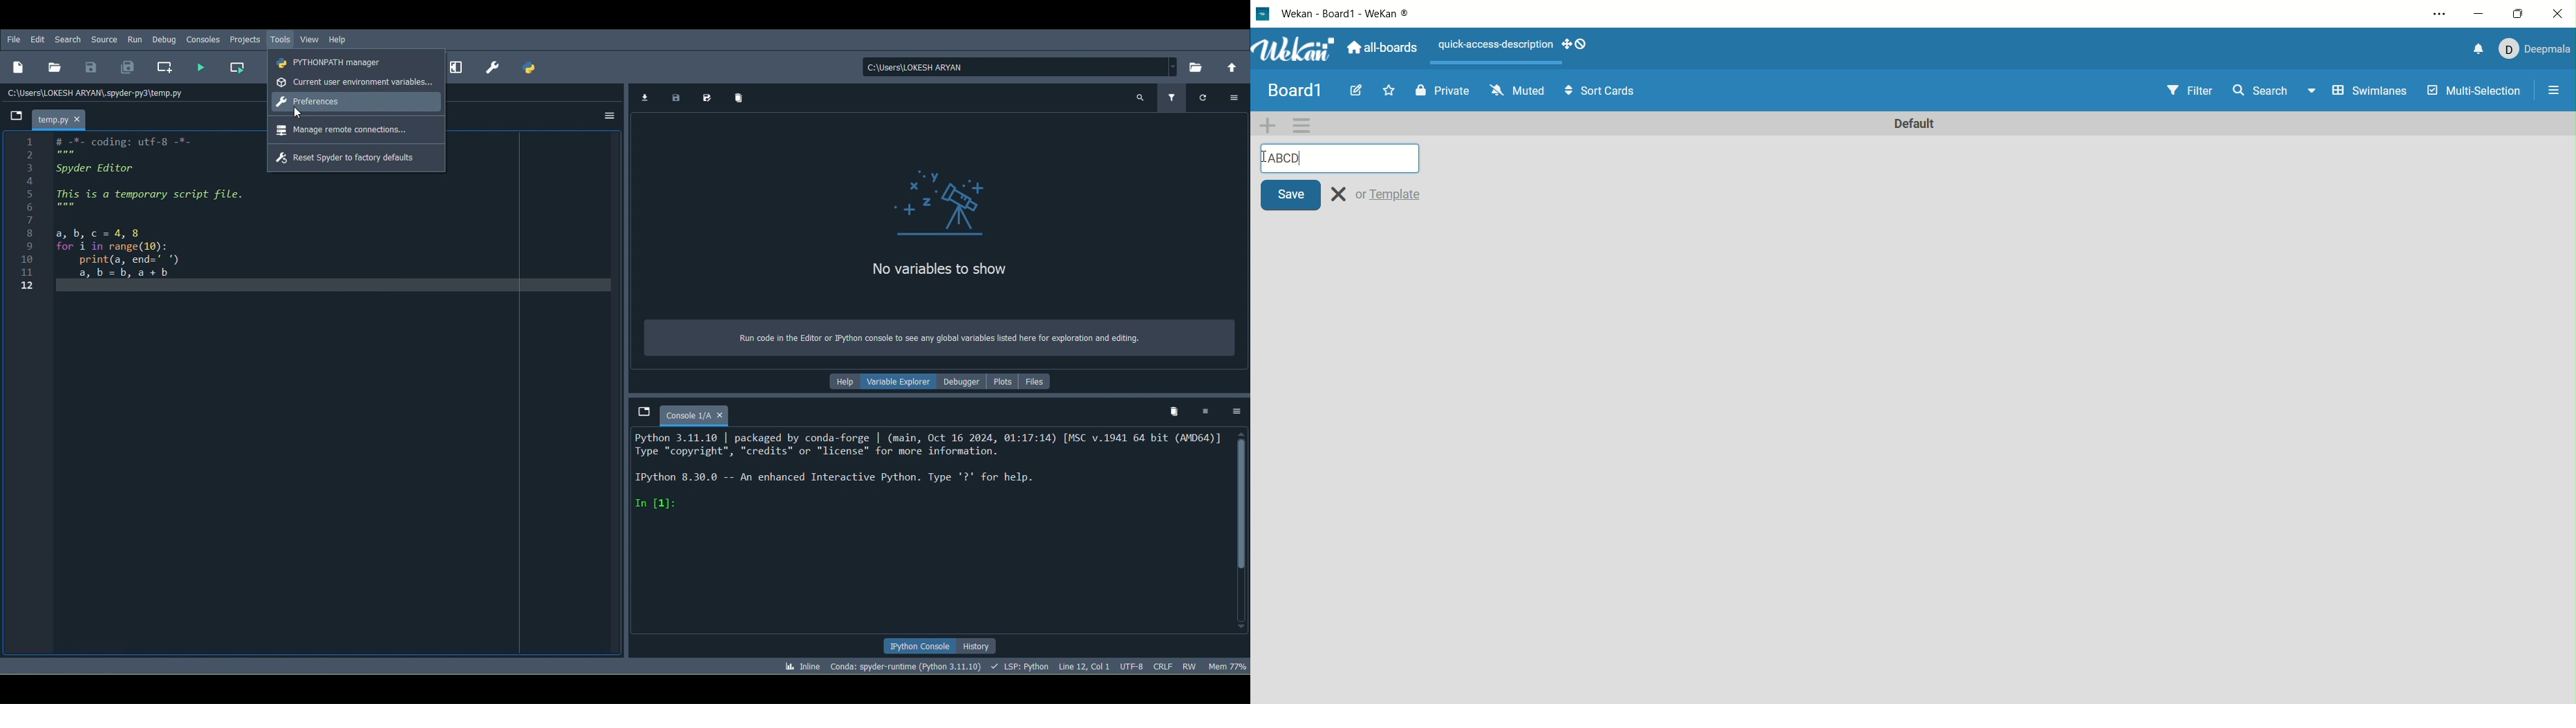 The width and height of the screenshot is (2576, 728). What do you see at coordinates (300, 113) in the screenshot?
I see `Cursor` at bounding box center [300, 113].